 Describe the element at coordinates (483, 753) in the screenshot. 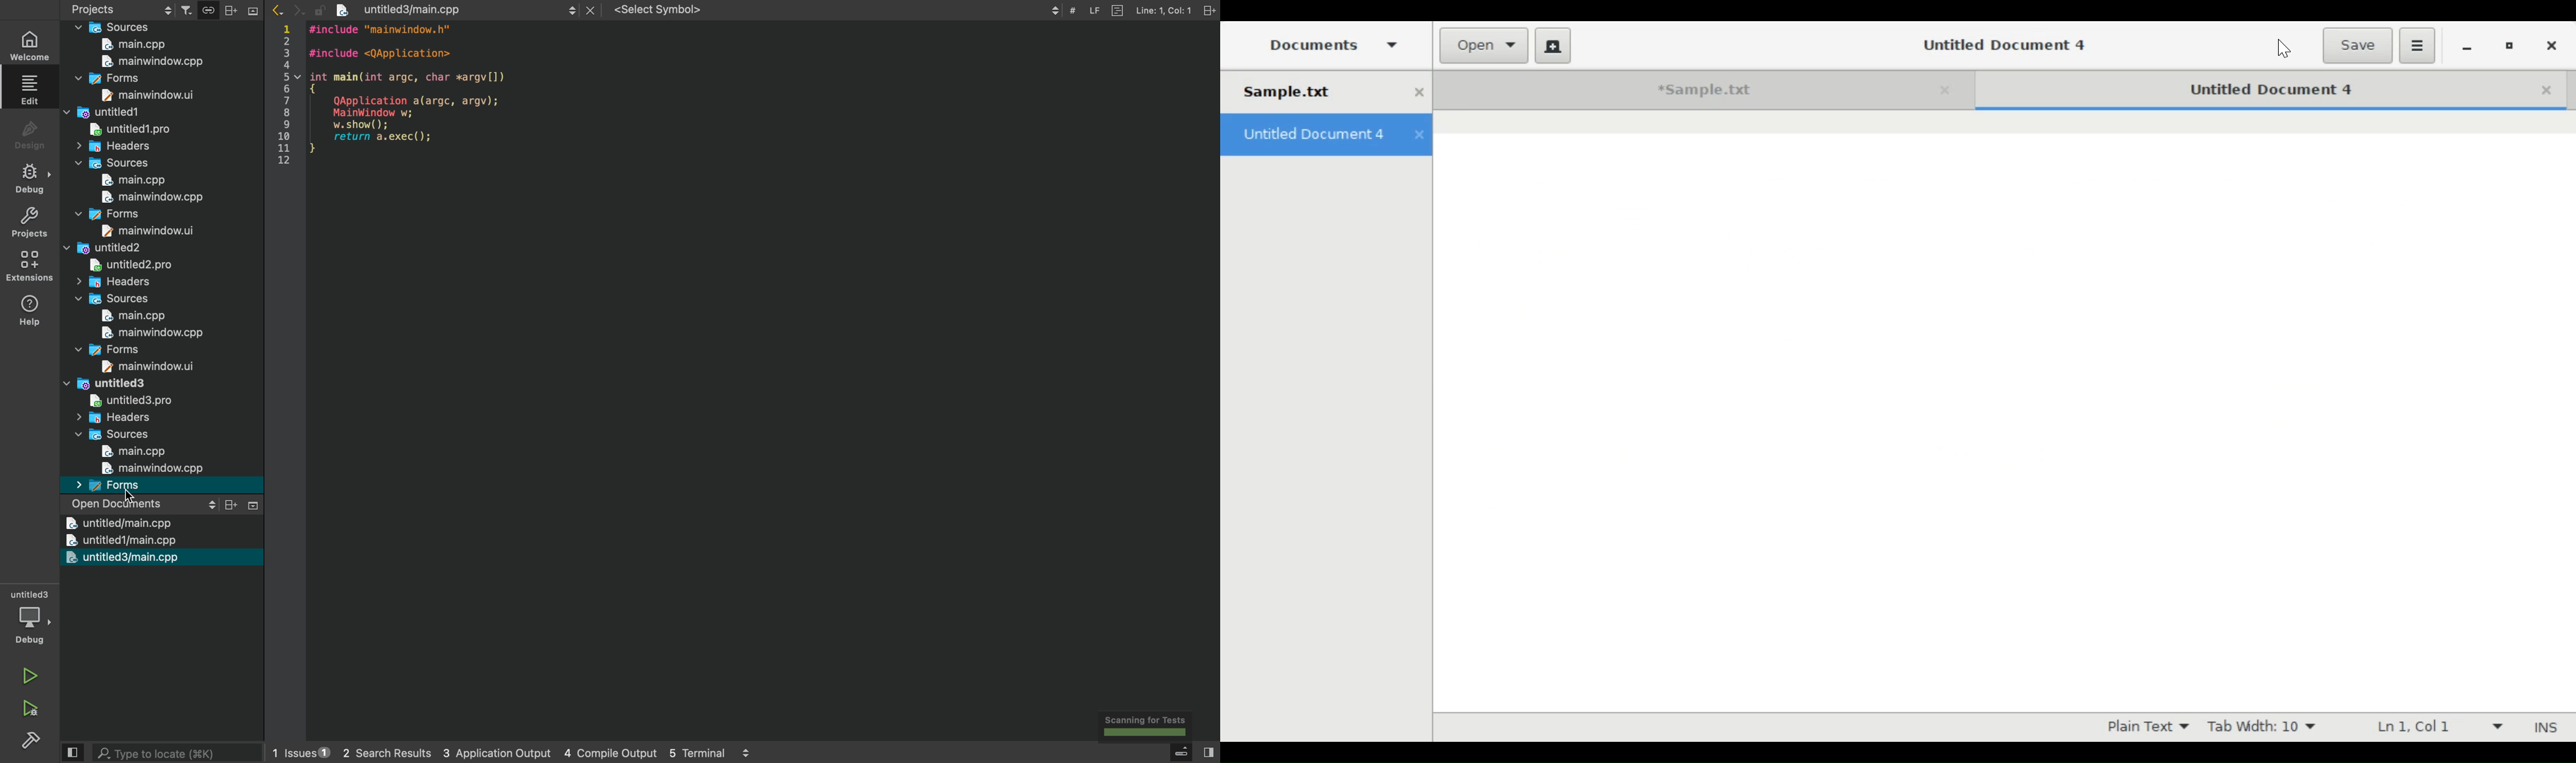

I see `3 application output` at that location.